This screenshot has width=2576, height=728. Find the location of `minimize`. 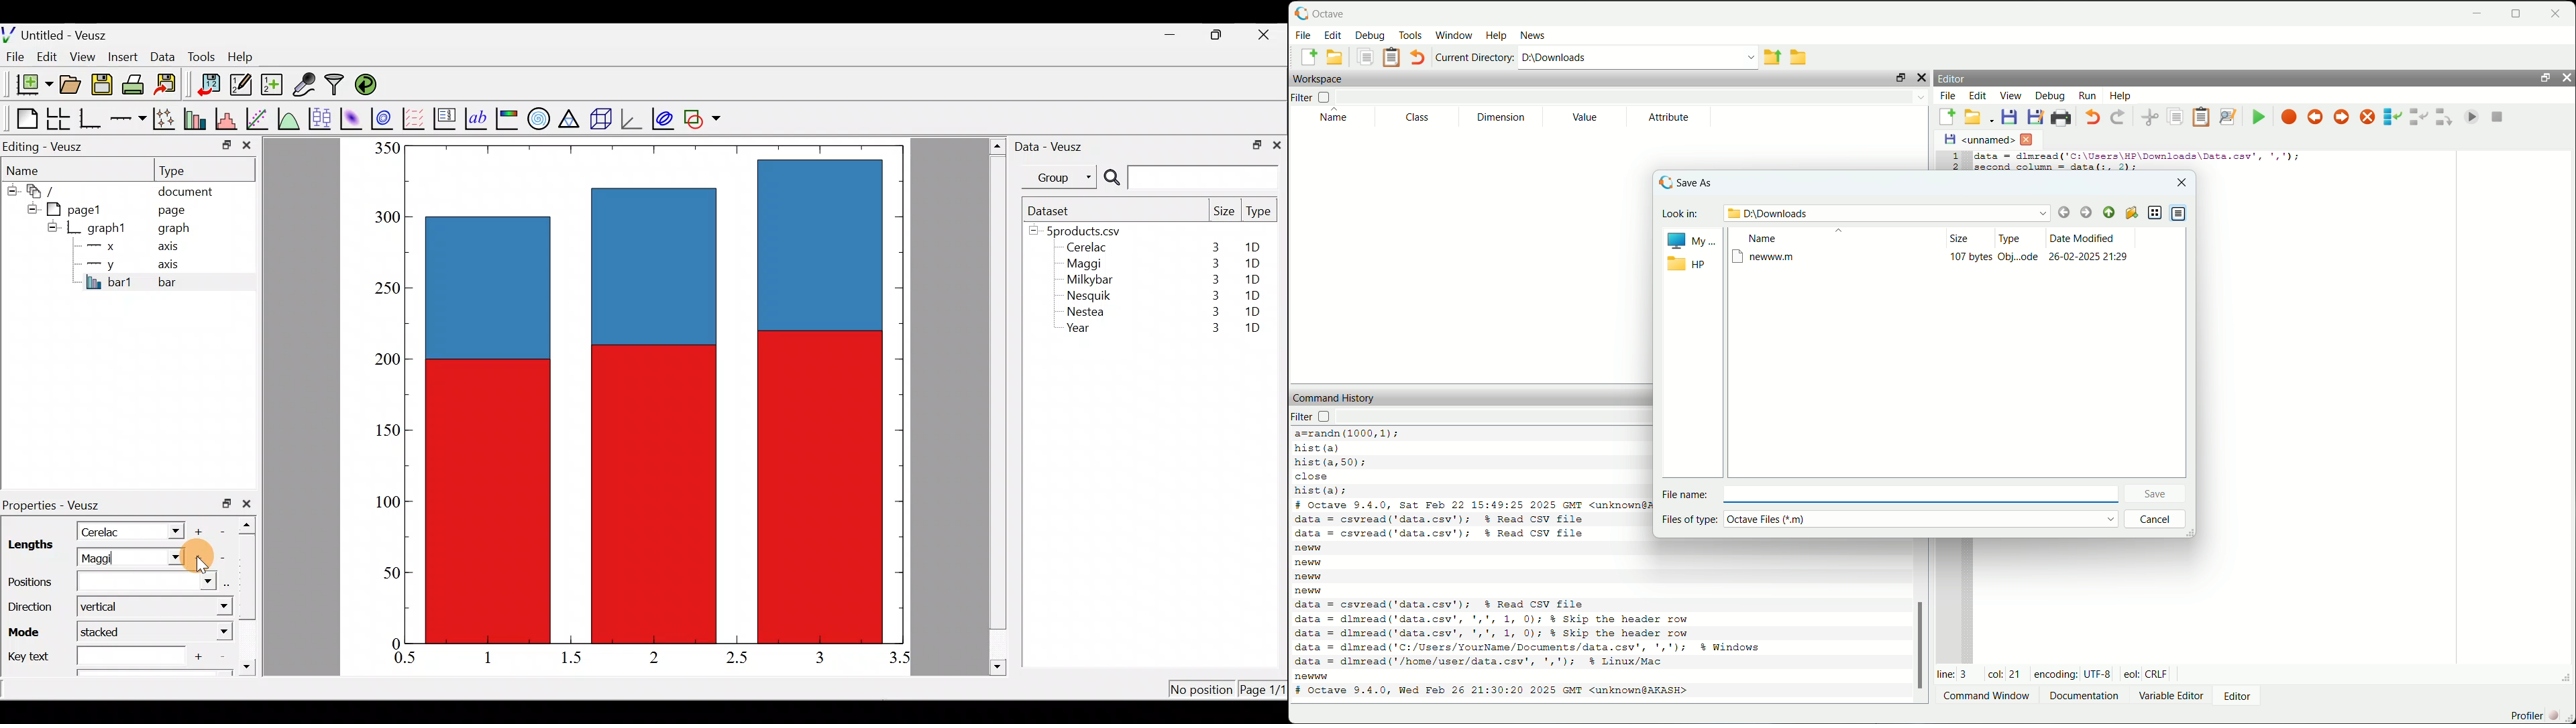

minimize is located at coordinates (2478, 10).